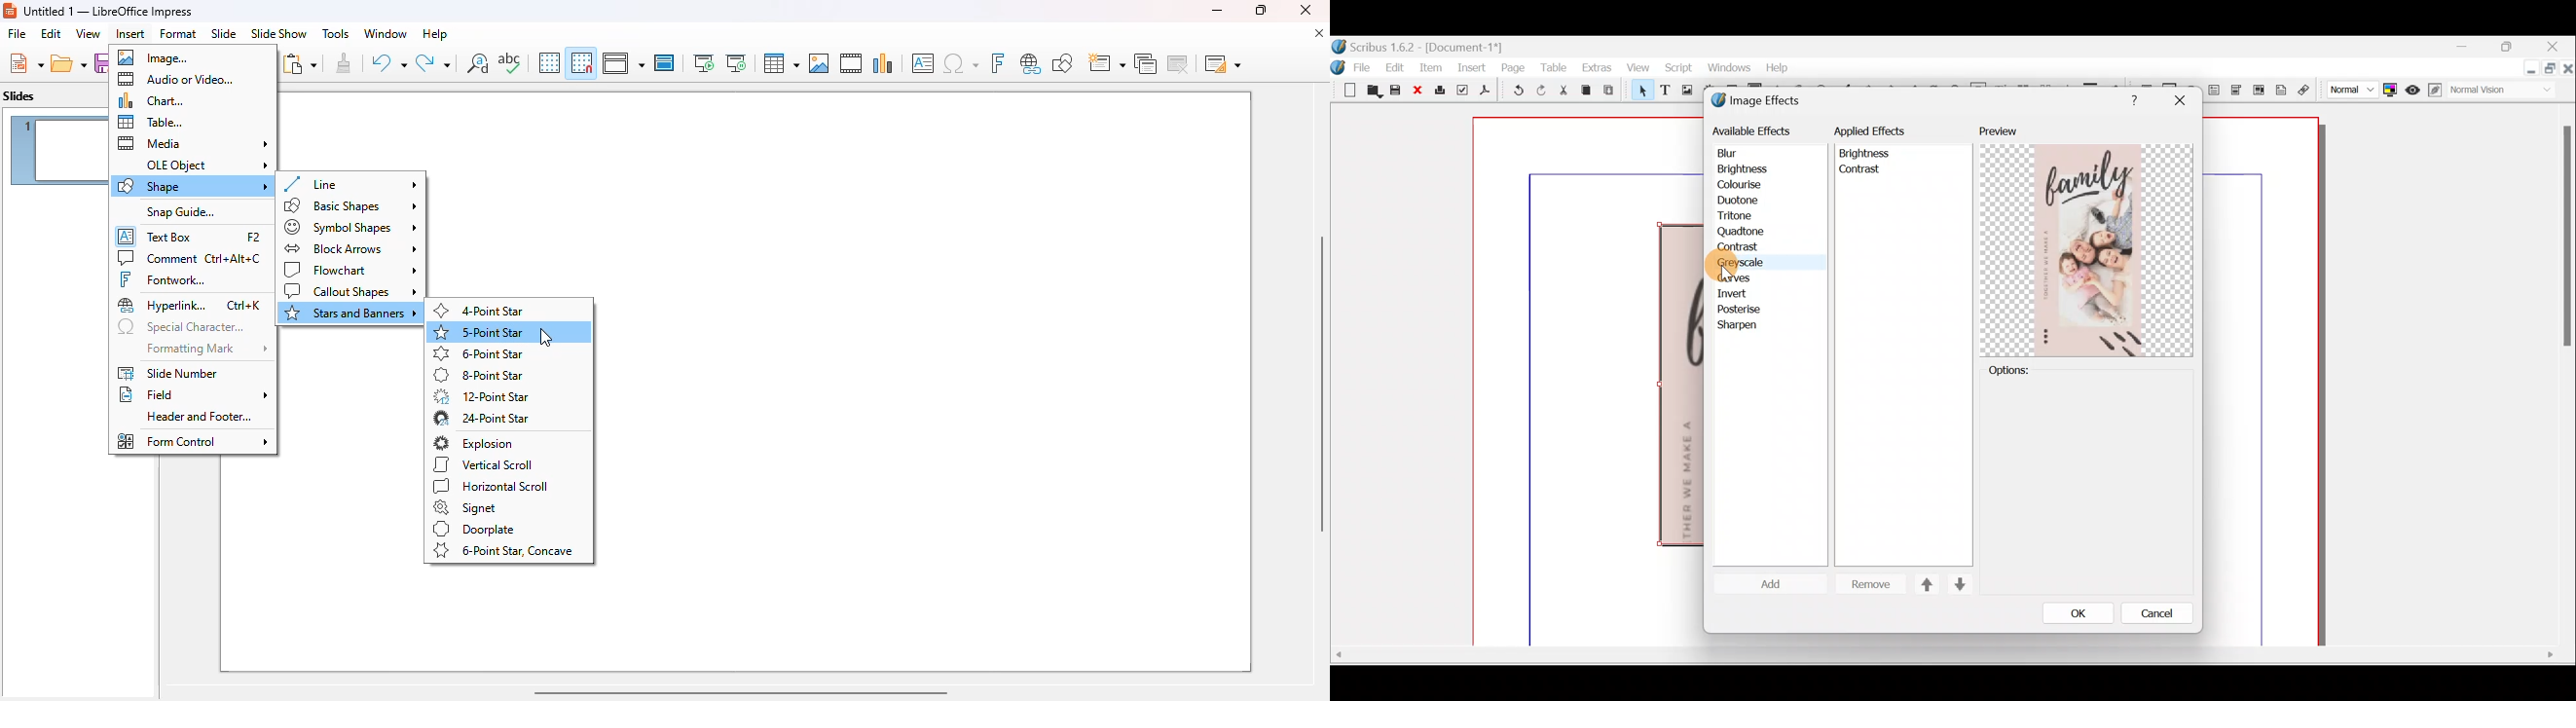  I want to click on Remove, so click(1870, 584).